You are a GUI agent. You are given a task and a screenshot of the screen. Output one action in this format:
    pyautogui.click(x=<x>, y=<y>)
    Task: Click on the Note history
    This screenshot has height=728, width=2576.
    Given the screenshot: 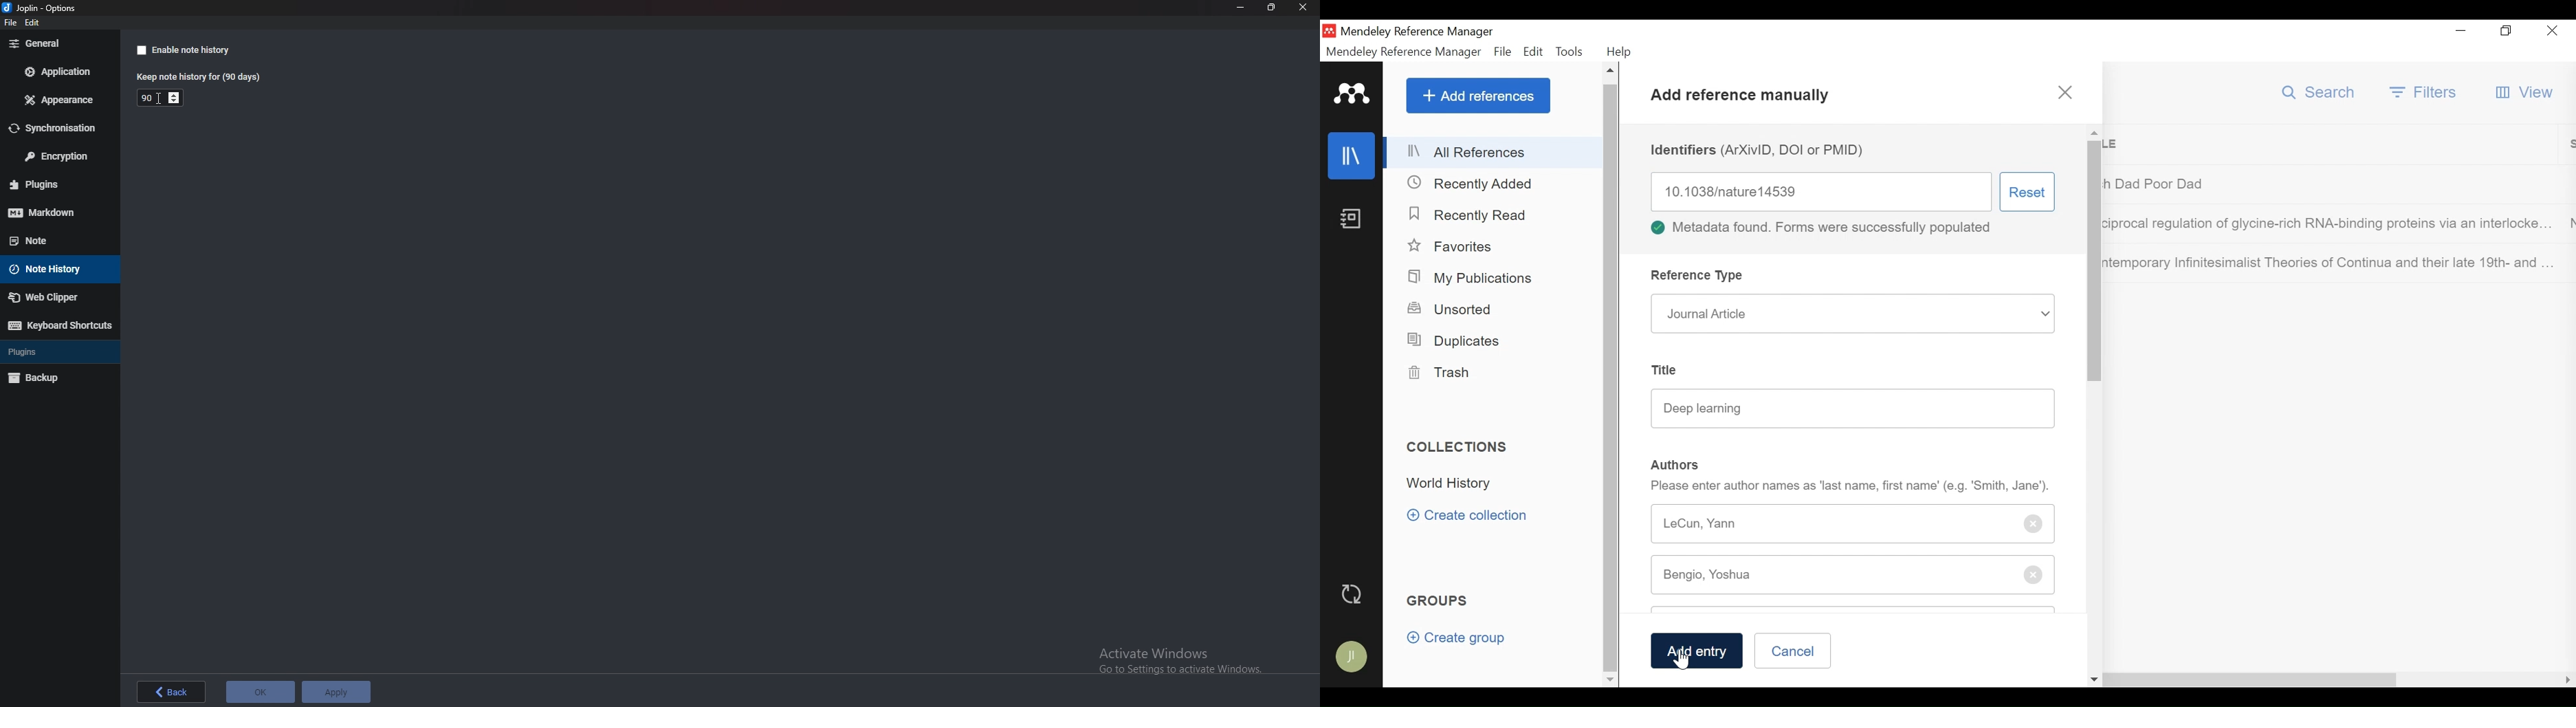 What is the action you would take?
    pyautogui.click(x=54, y=270)
    